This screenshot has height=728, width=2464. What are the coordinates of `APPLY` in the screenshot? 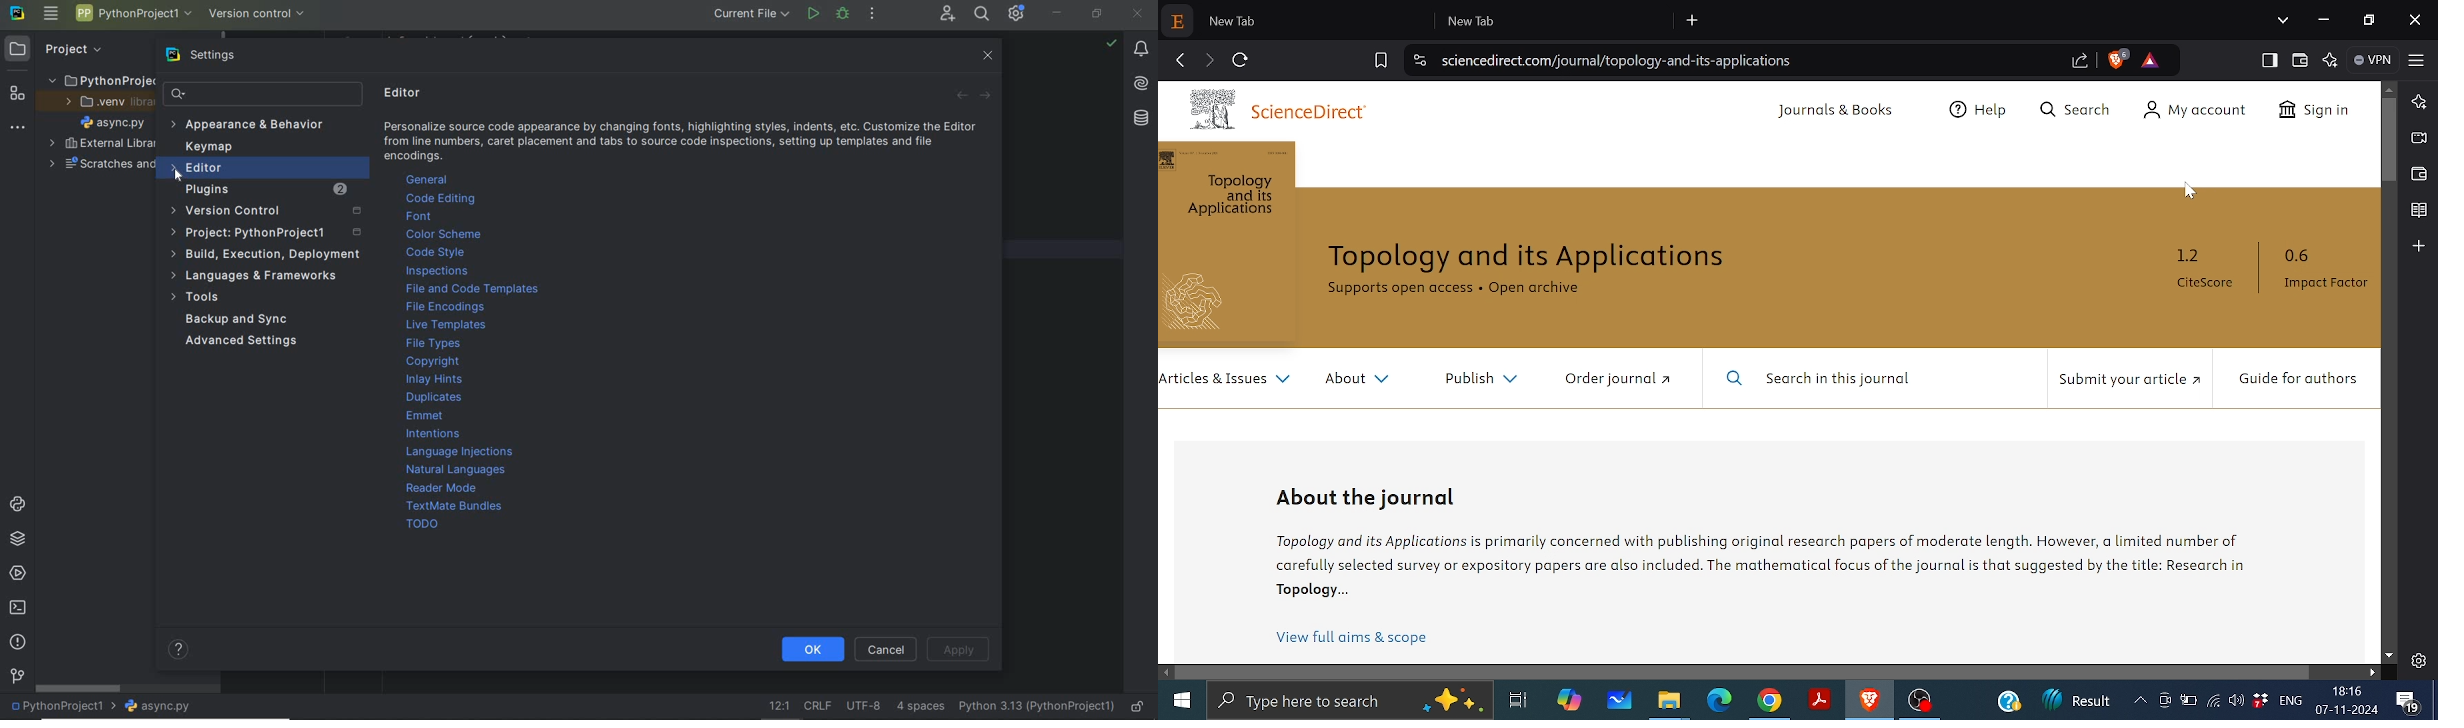 It's located at (961, 650).